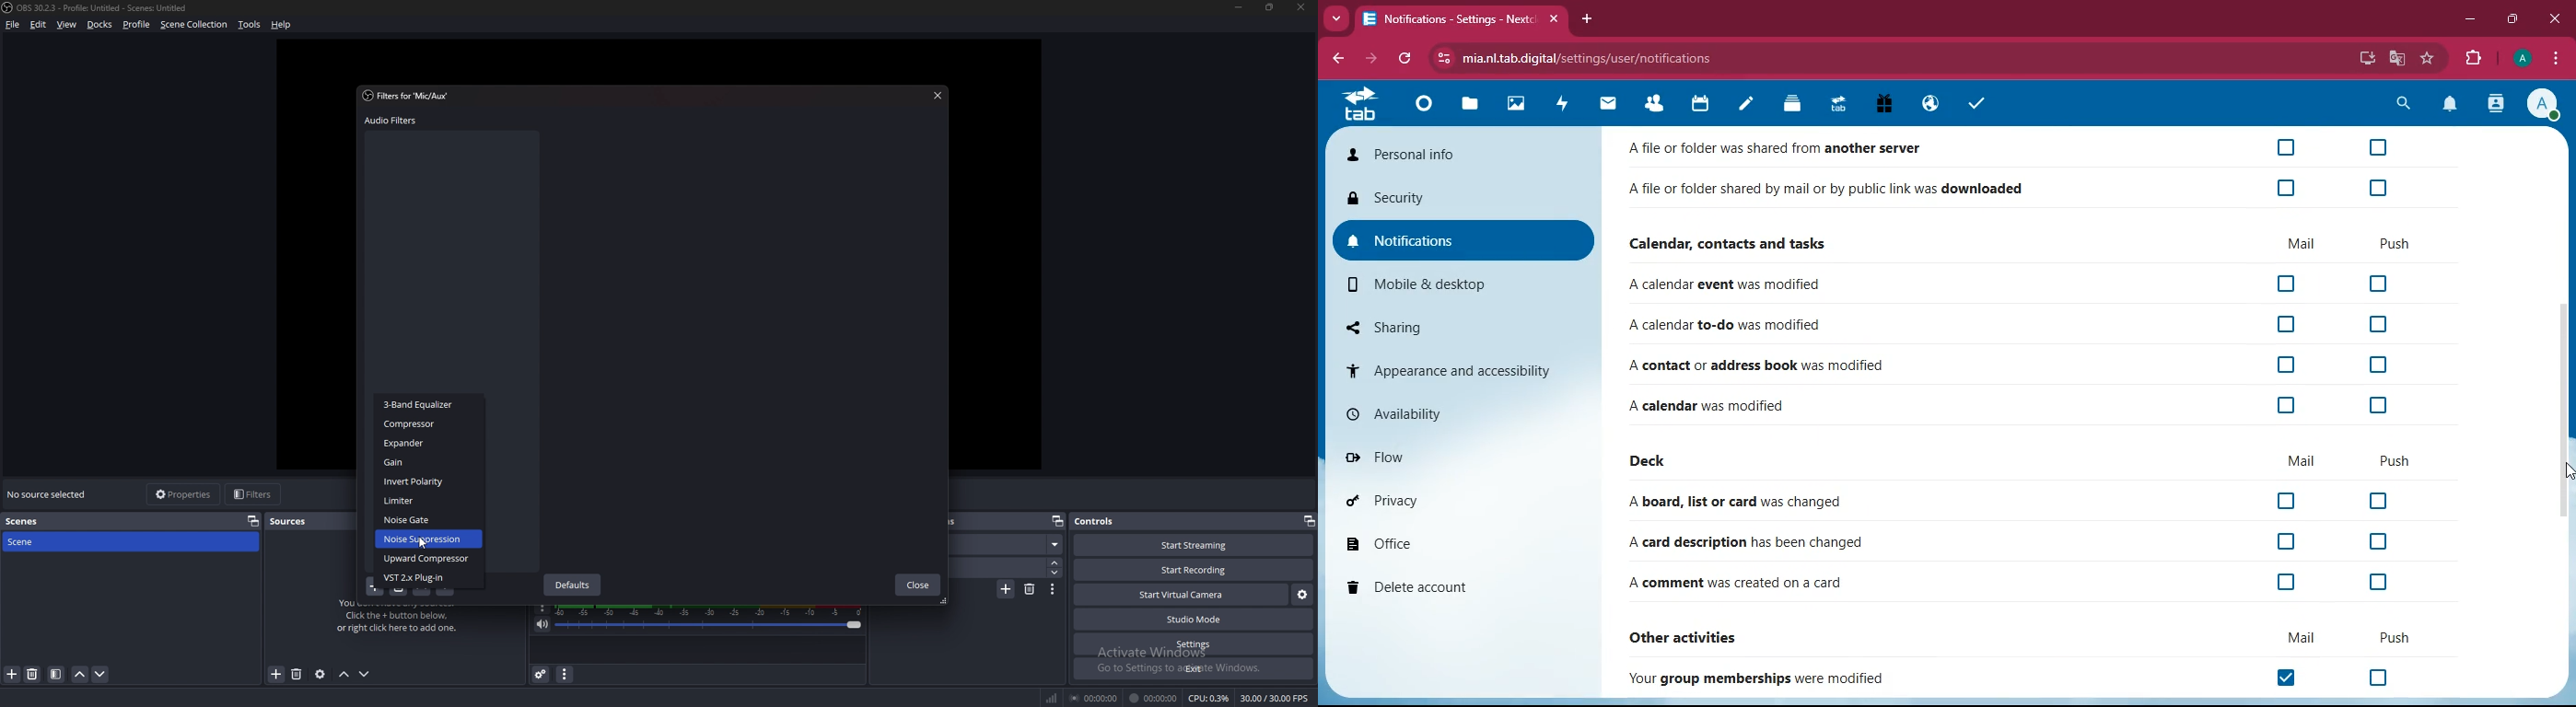 This screenshot has height=728, width=2576. I want to click on friends, so click(1659, 103).